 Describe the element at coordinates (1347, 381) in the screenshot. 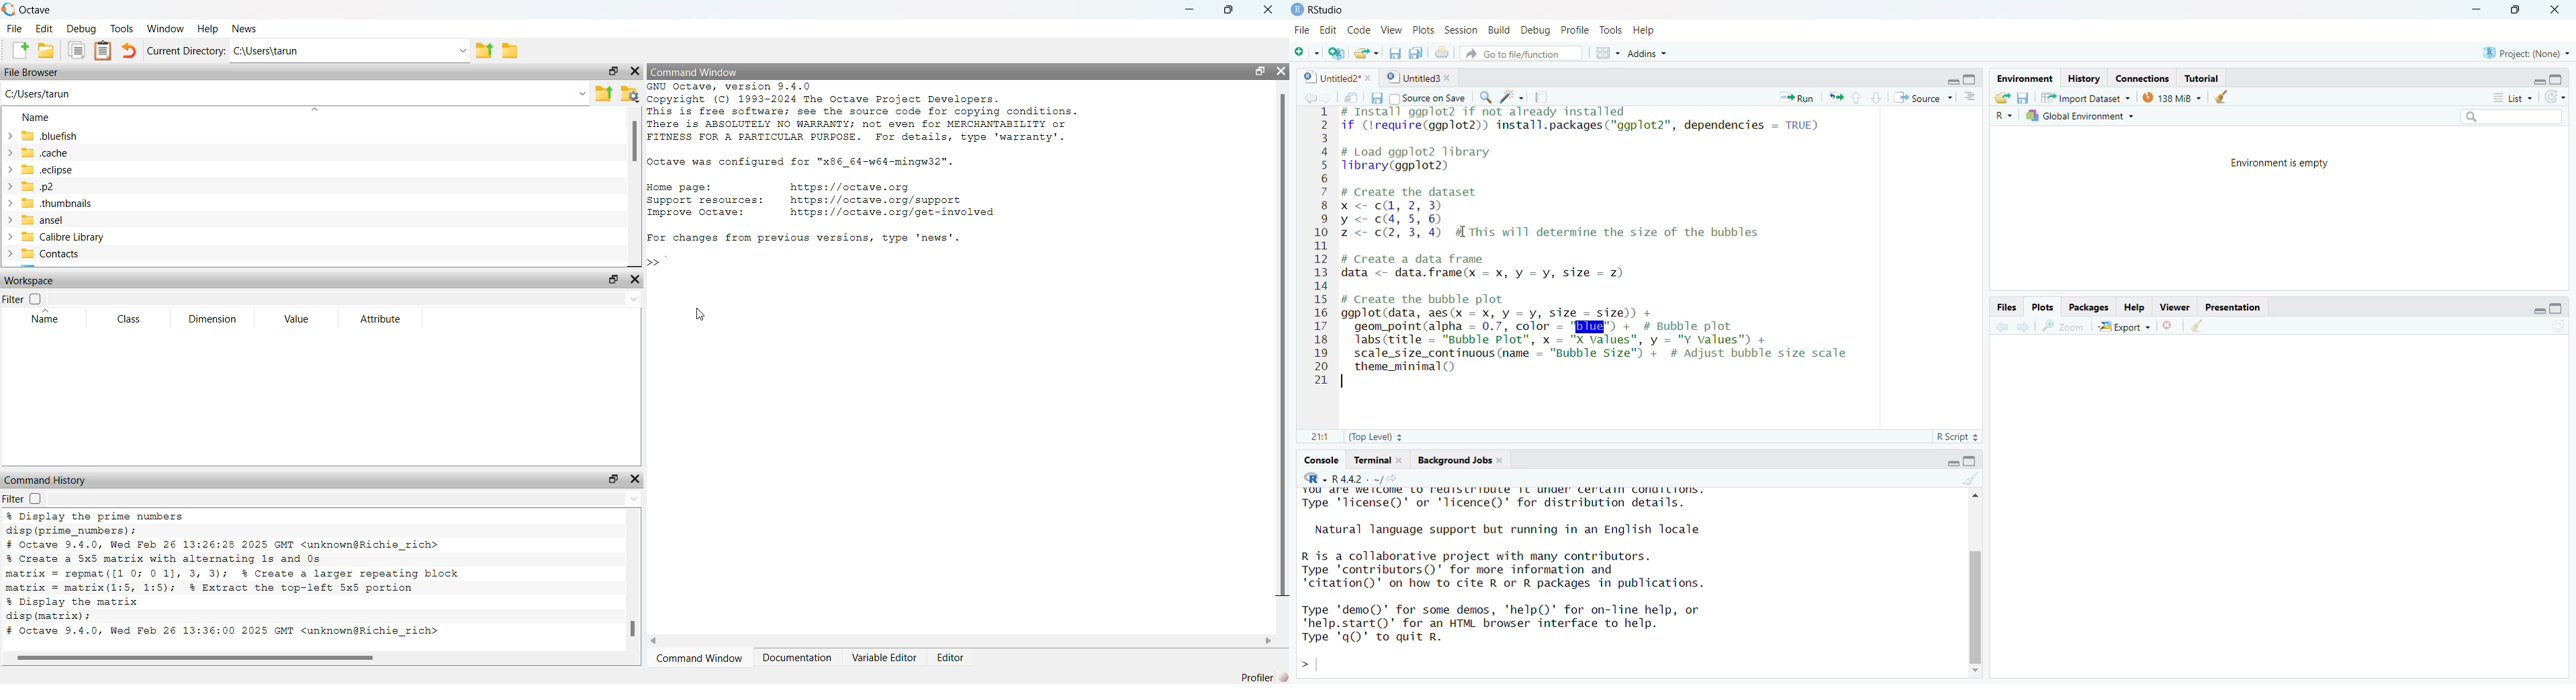

I see `text cursor` at that location.